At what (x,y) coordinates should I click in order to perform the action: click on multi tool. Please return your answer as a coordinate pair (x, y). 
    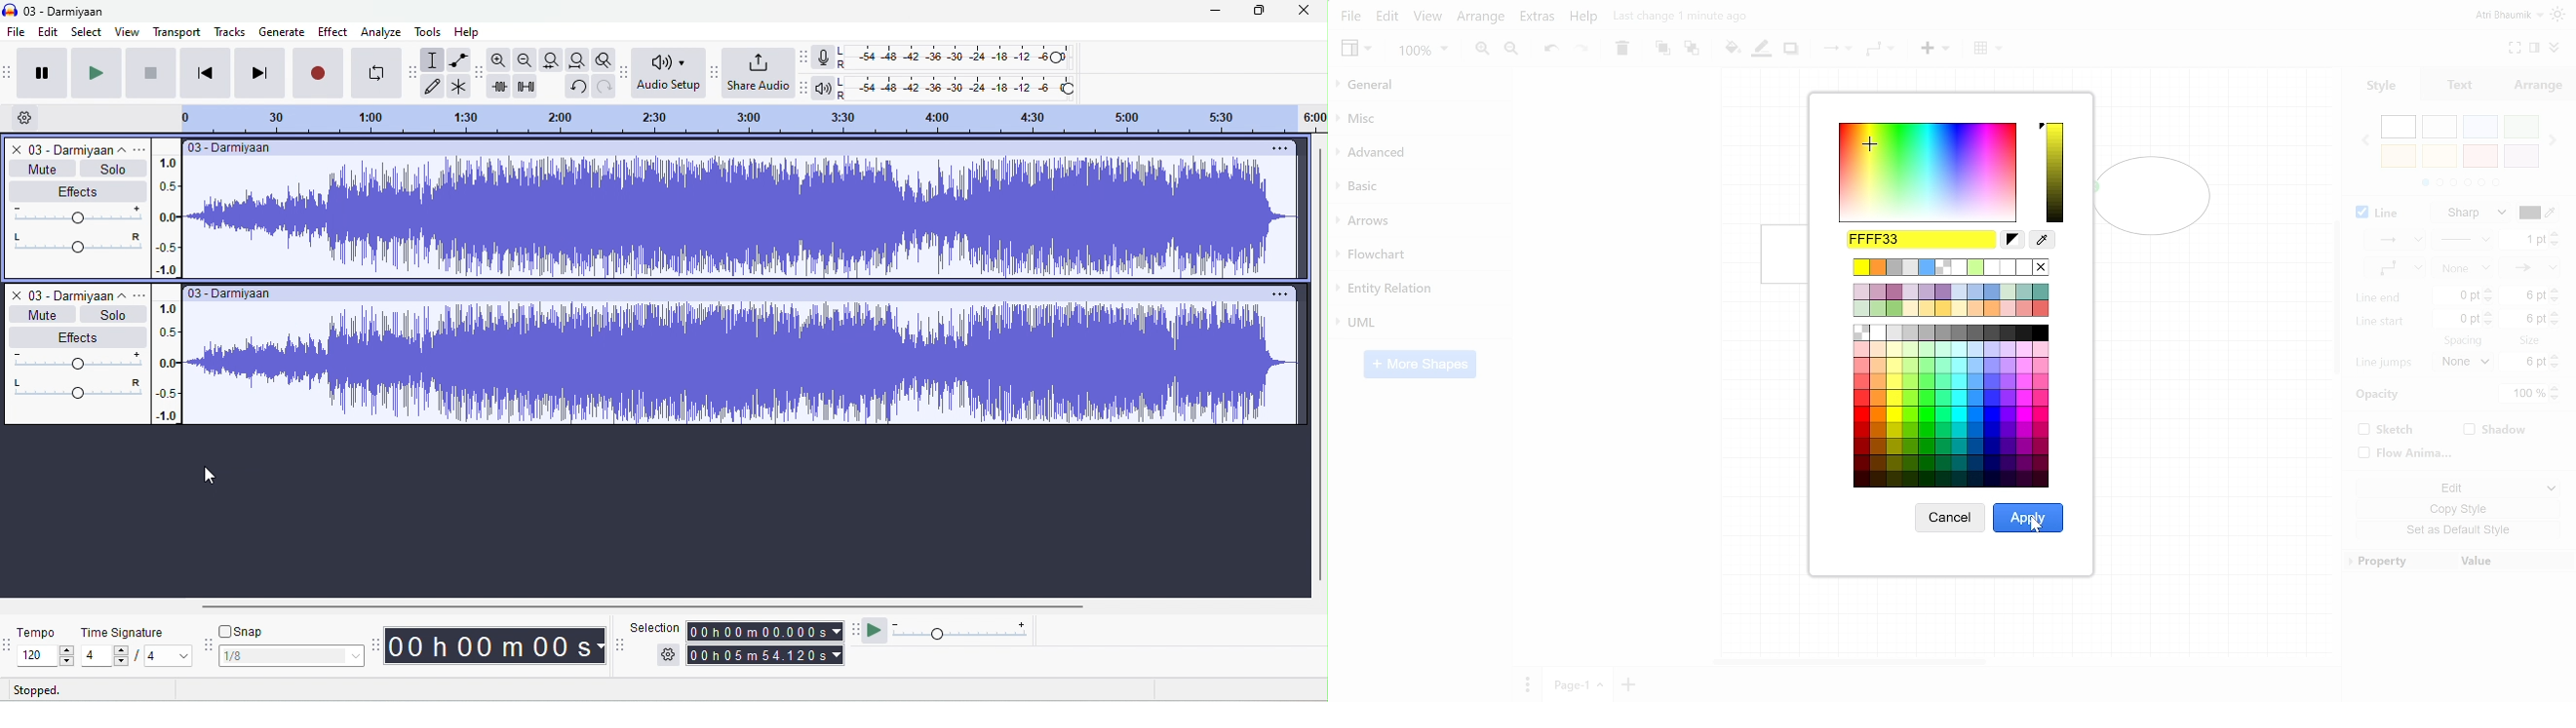
    Looking at the image, I should click on (457, 88).